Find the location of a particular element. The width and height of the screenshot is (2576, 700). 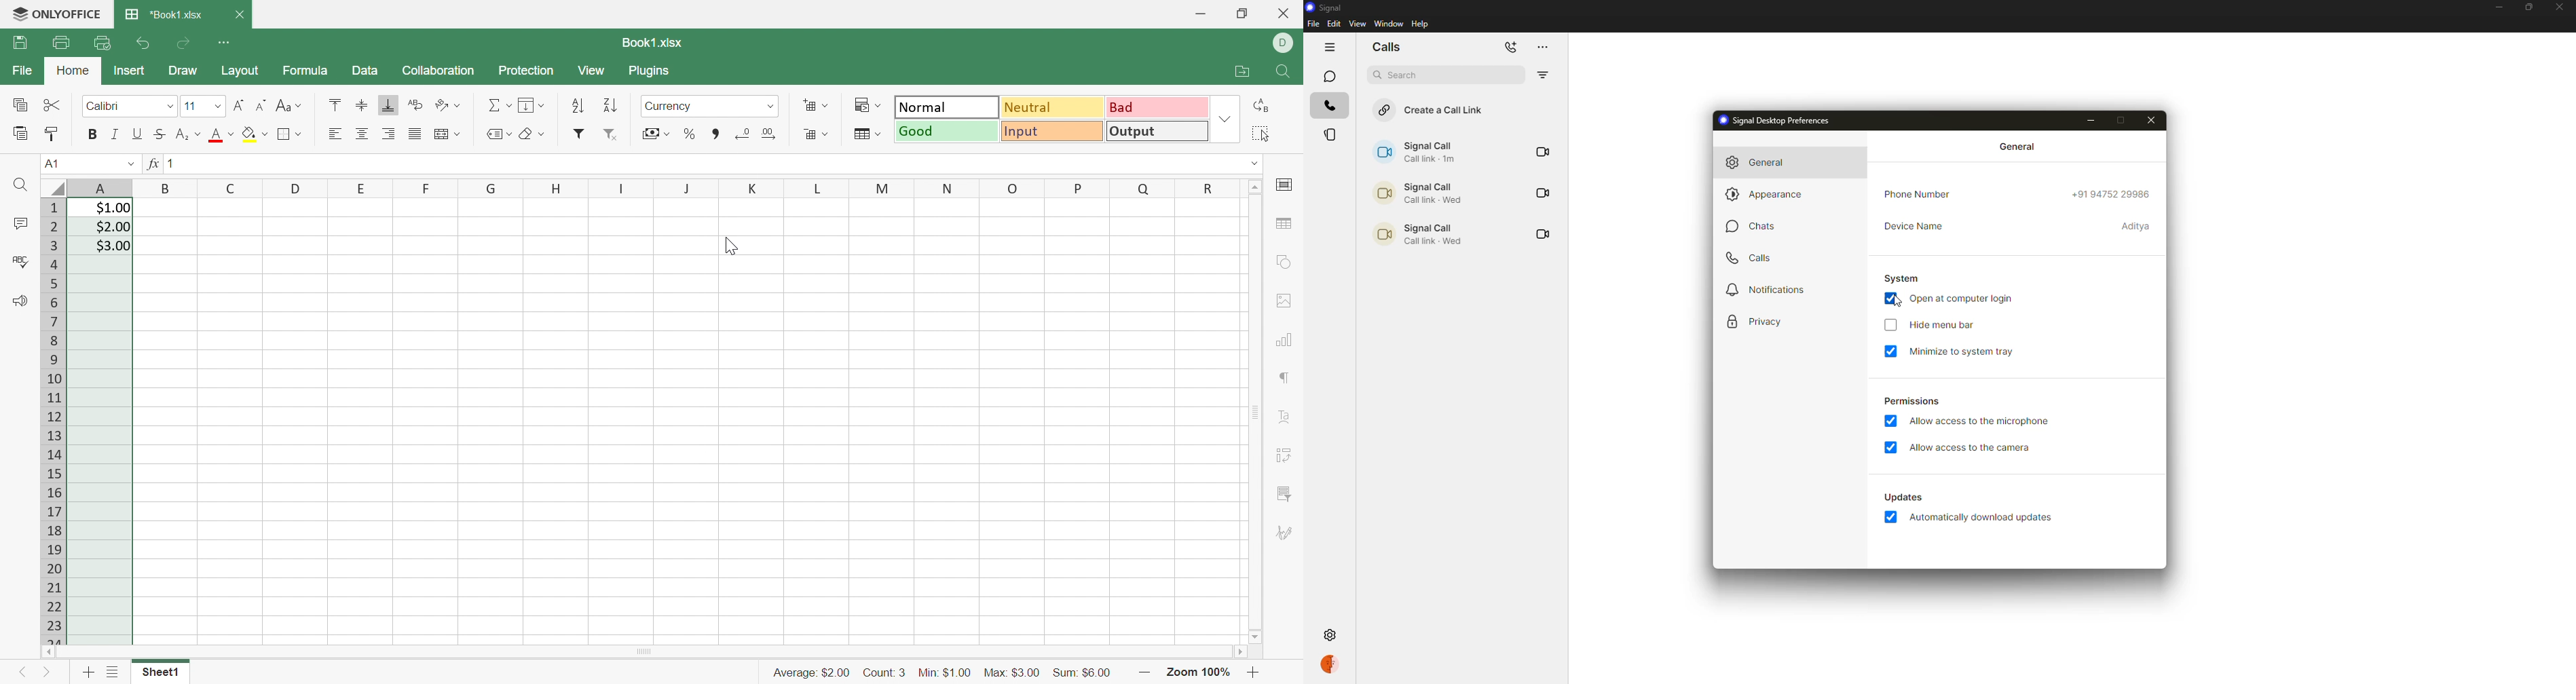

Fill is located at coordinates (530, 104).